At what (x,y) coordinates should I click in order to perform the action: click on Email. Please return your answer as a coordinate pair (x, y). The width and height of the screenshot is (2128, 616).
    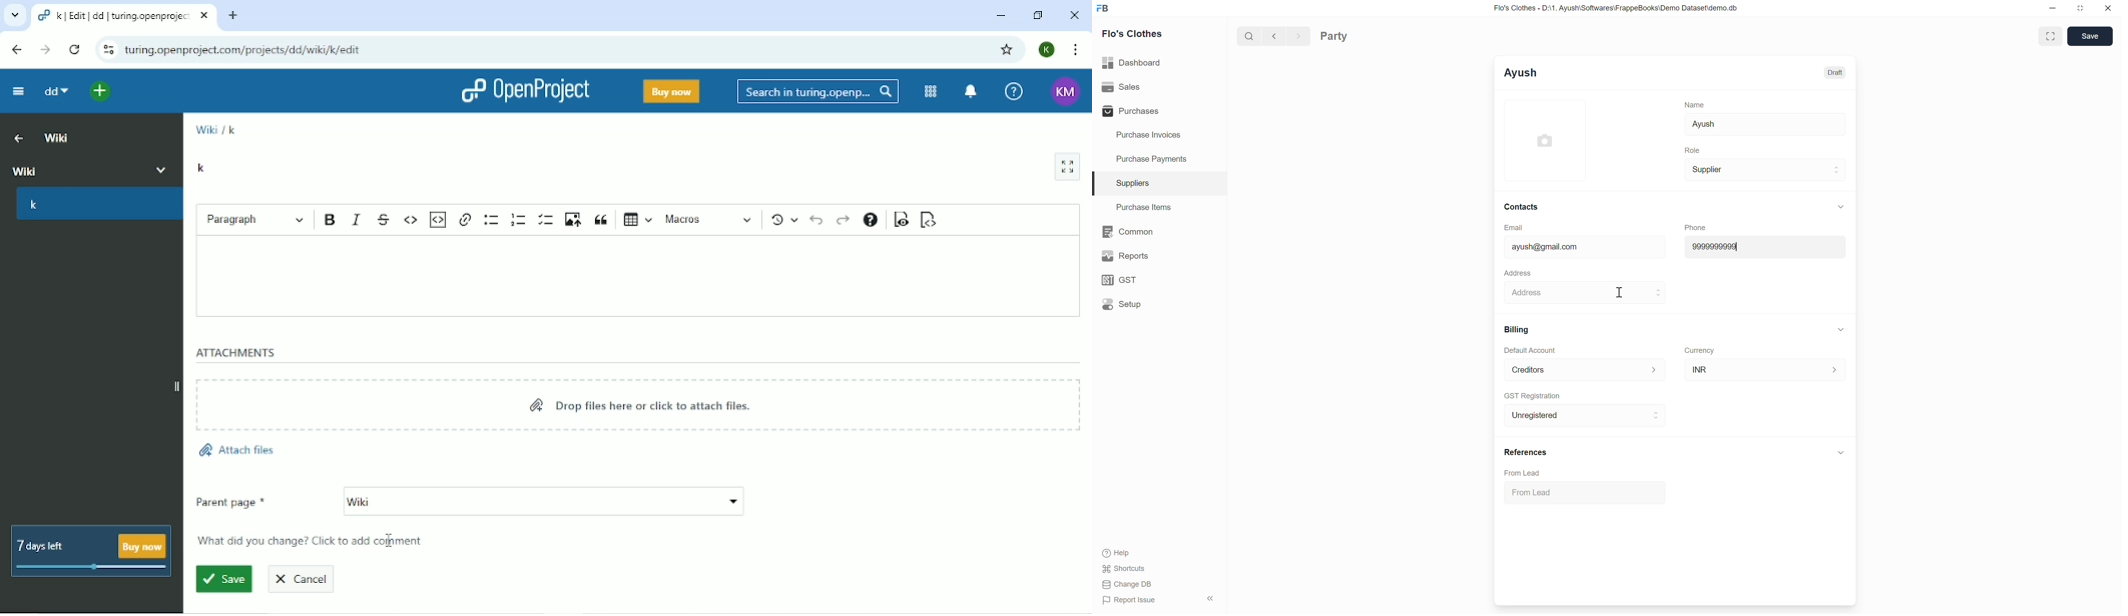
    Looking at the image, I should click on (1513, 227).